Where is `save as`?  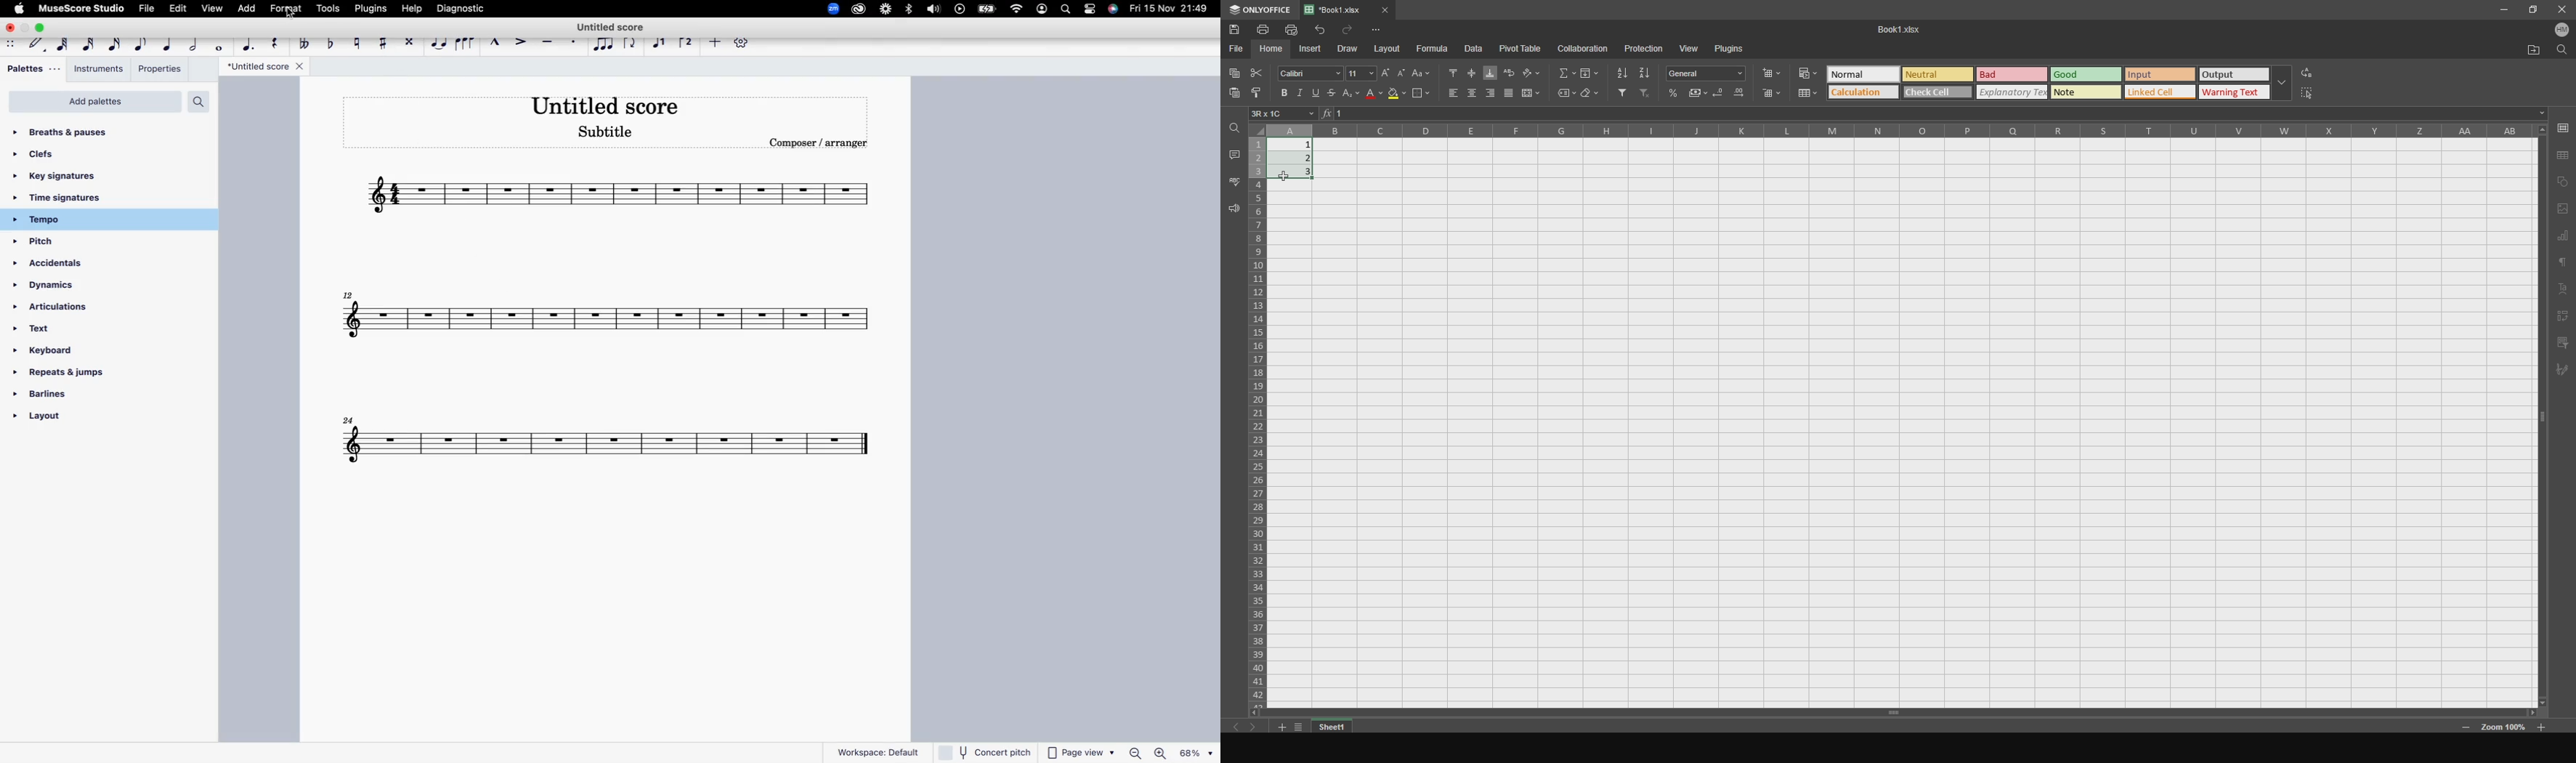 save as is located at coordinates (2564, 155).